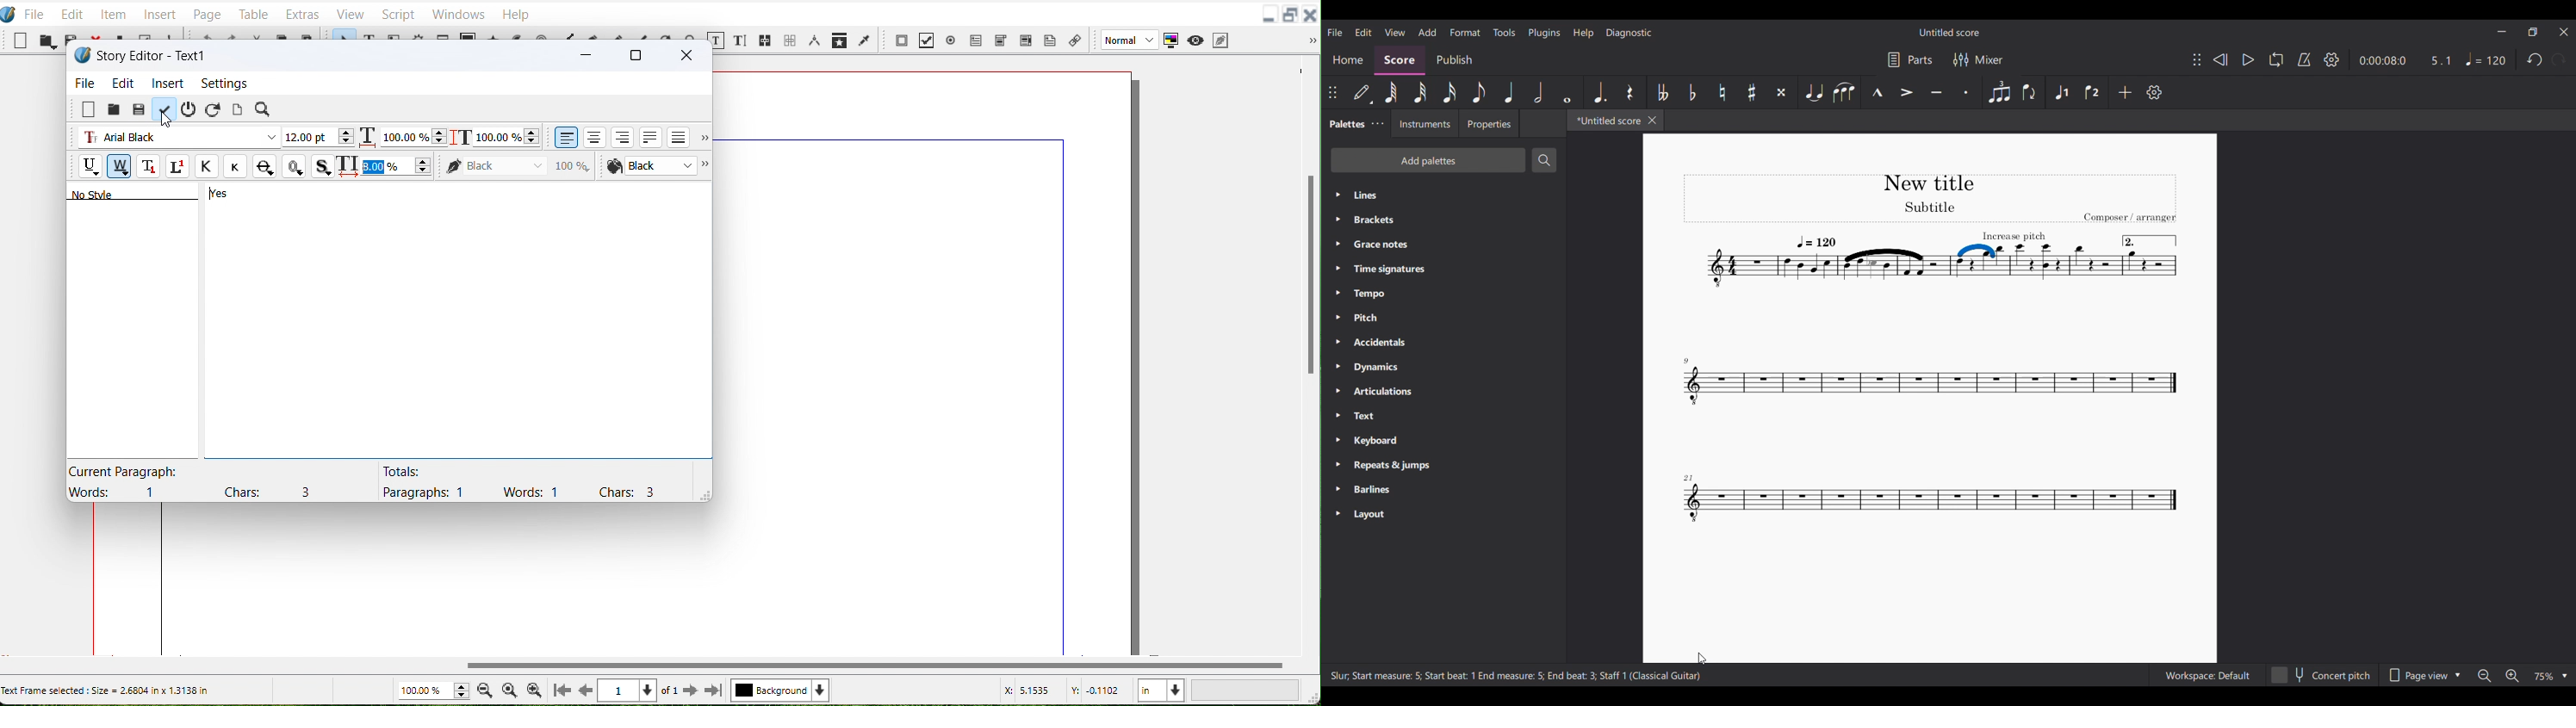 This screenshot has width=2576, height=728. I want to click on 64th note, so click(1392, 93).